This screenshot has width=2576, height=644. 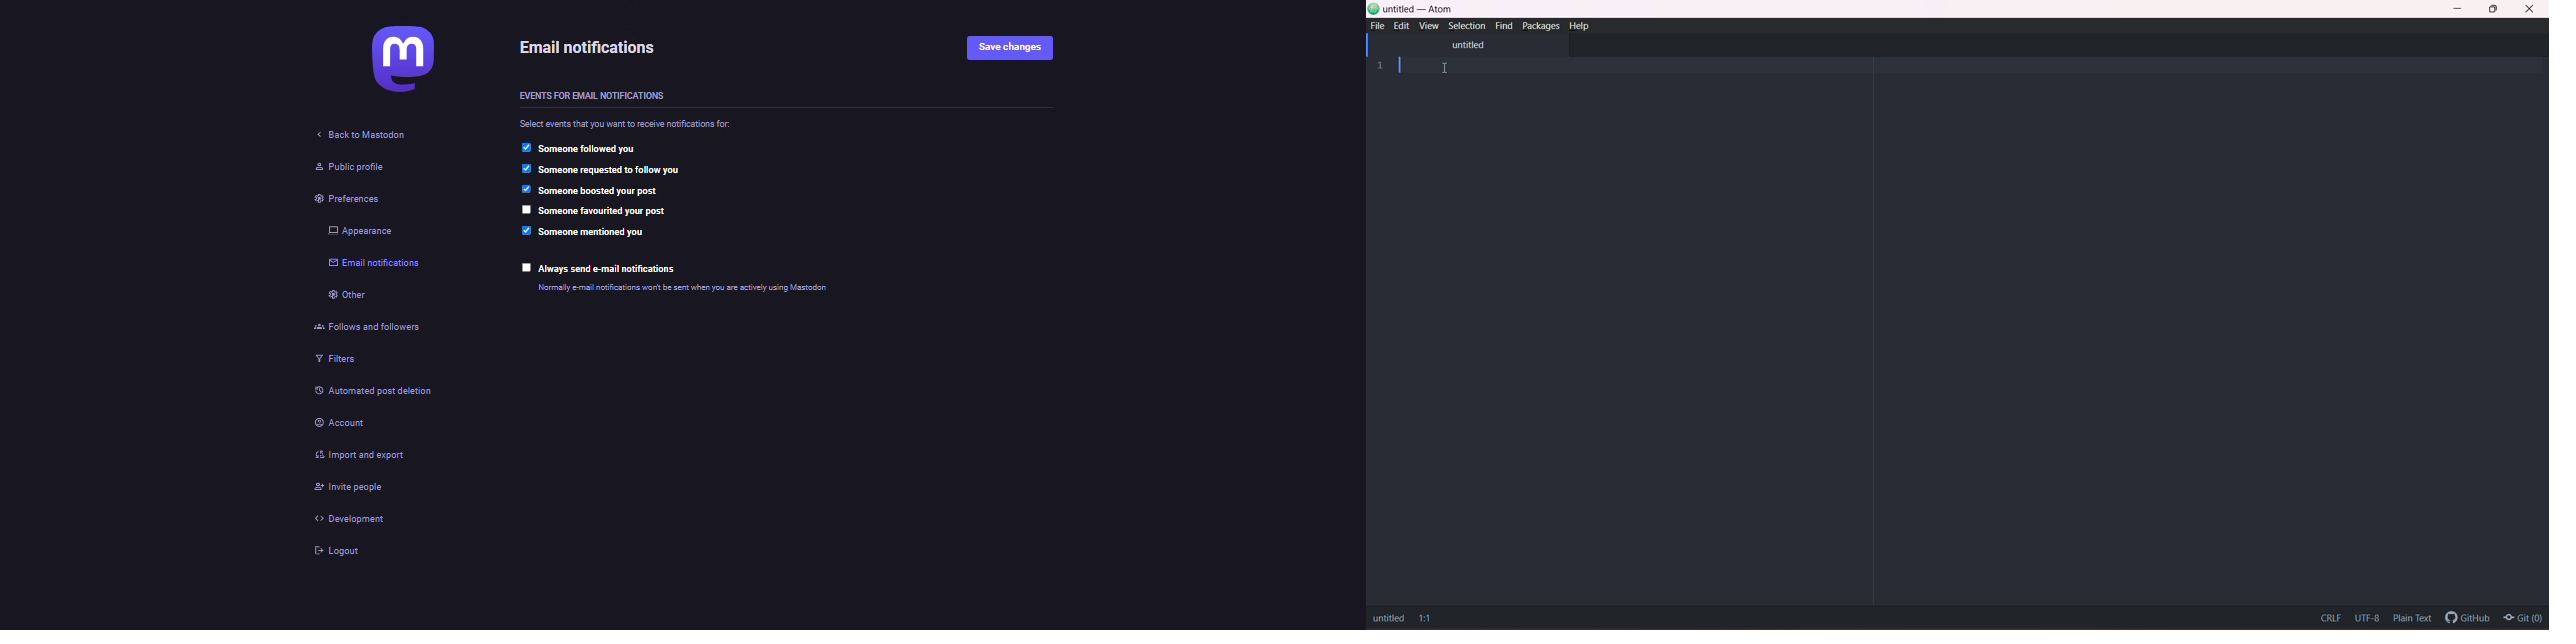 What do you see at coordinates (384, 65) in the screenshot?
I see `mastodon` at bounding box center [384, 65].